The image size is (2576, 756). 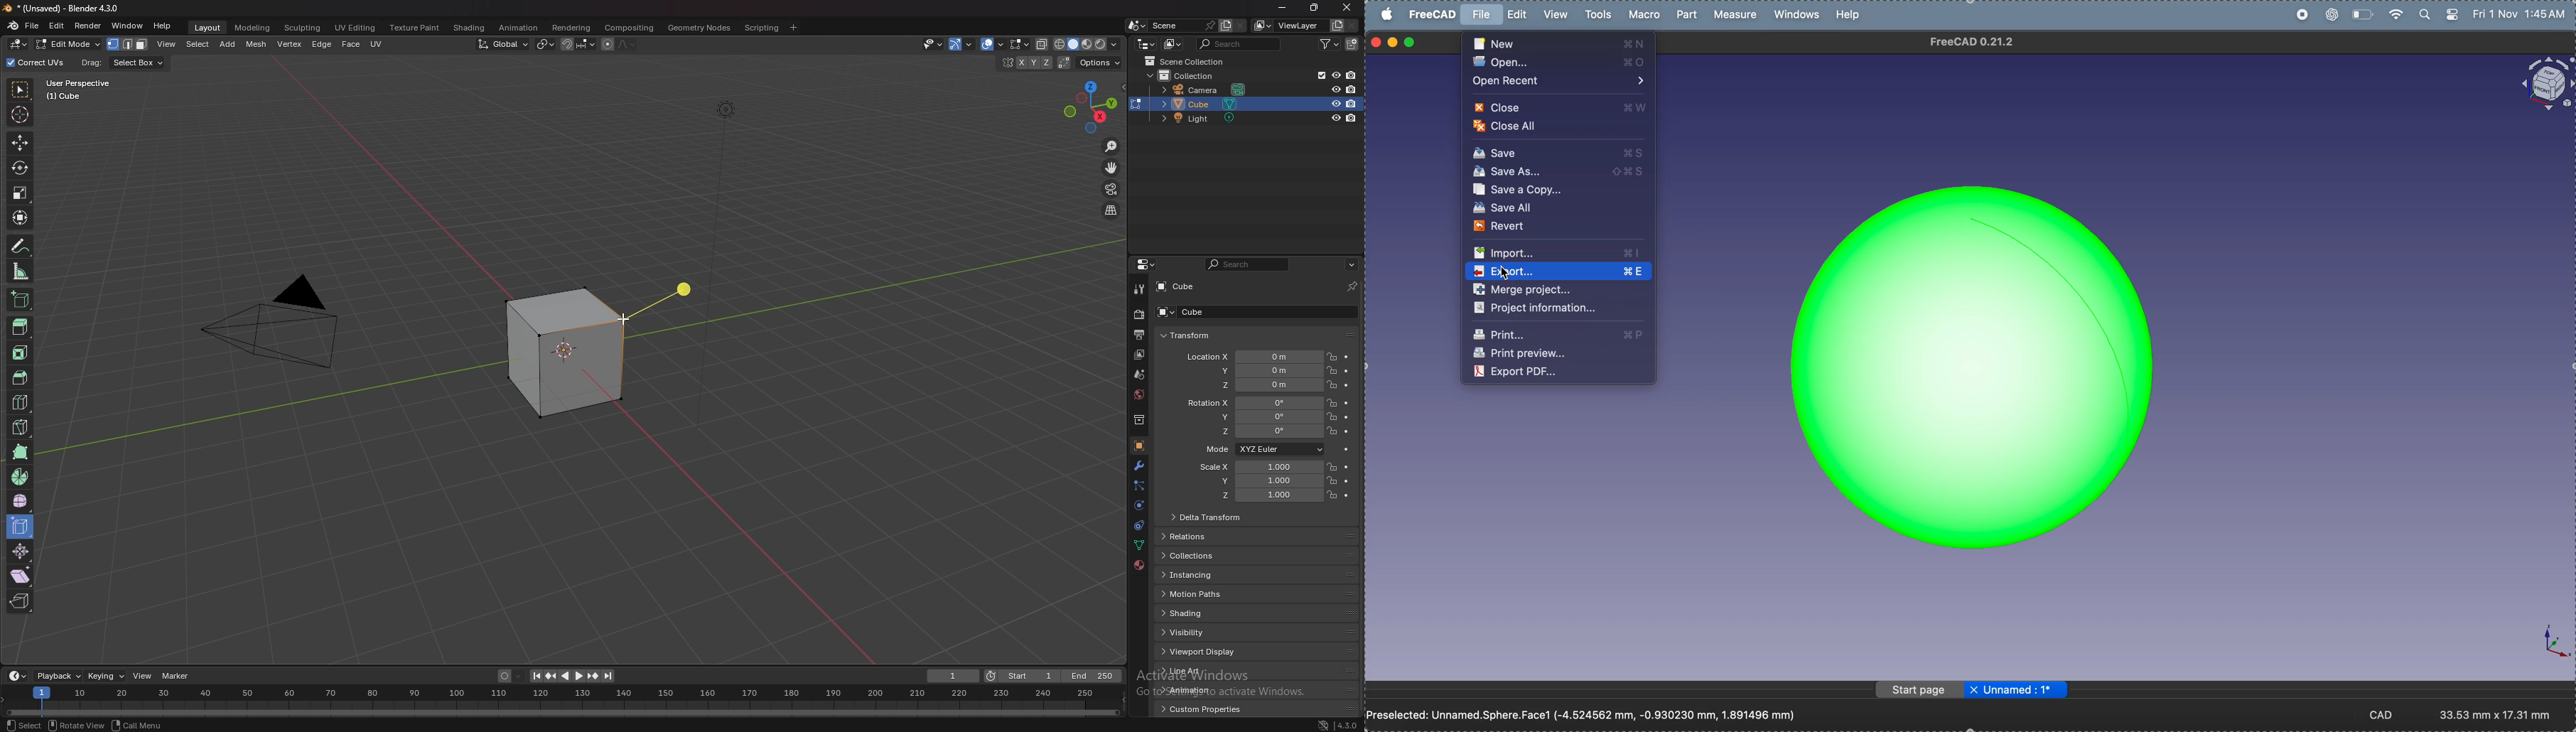 What do you see at coordinates (1352, 118) in the screenshot?
I see `disable in render` at bounding box center [1352, 118].